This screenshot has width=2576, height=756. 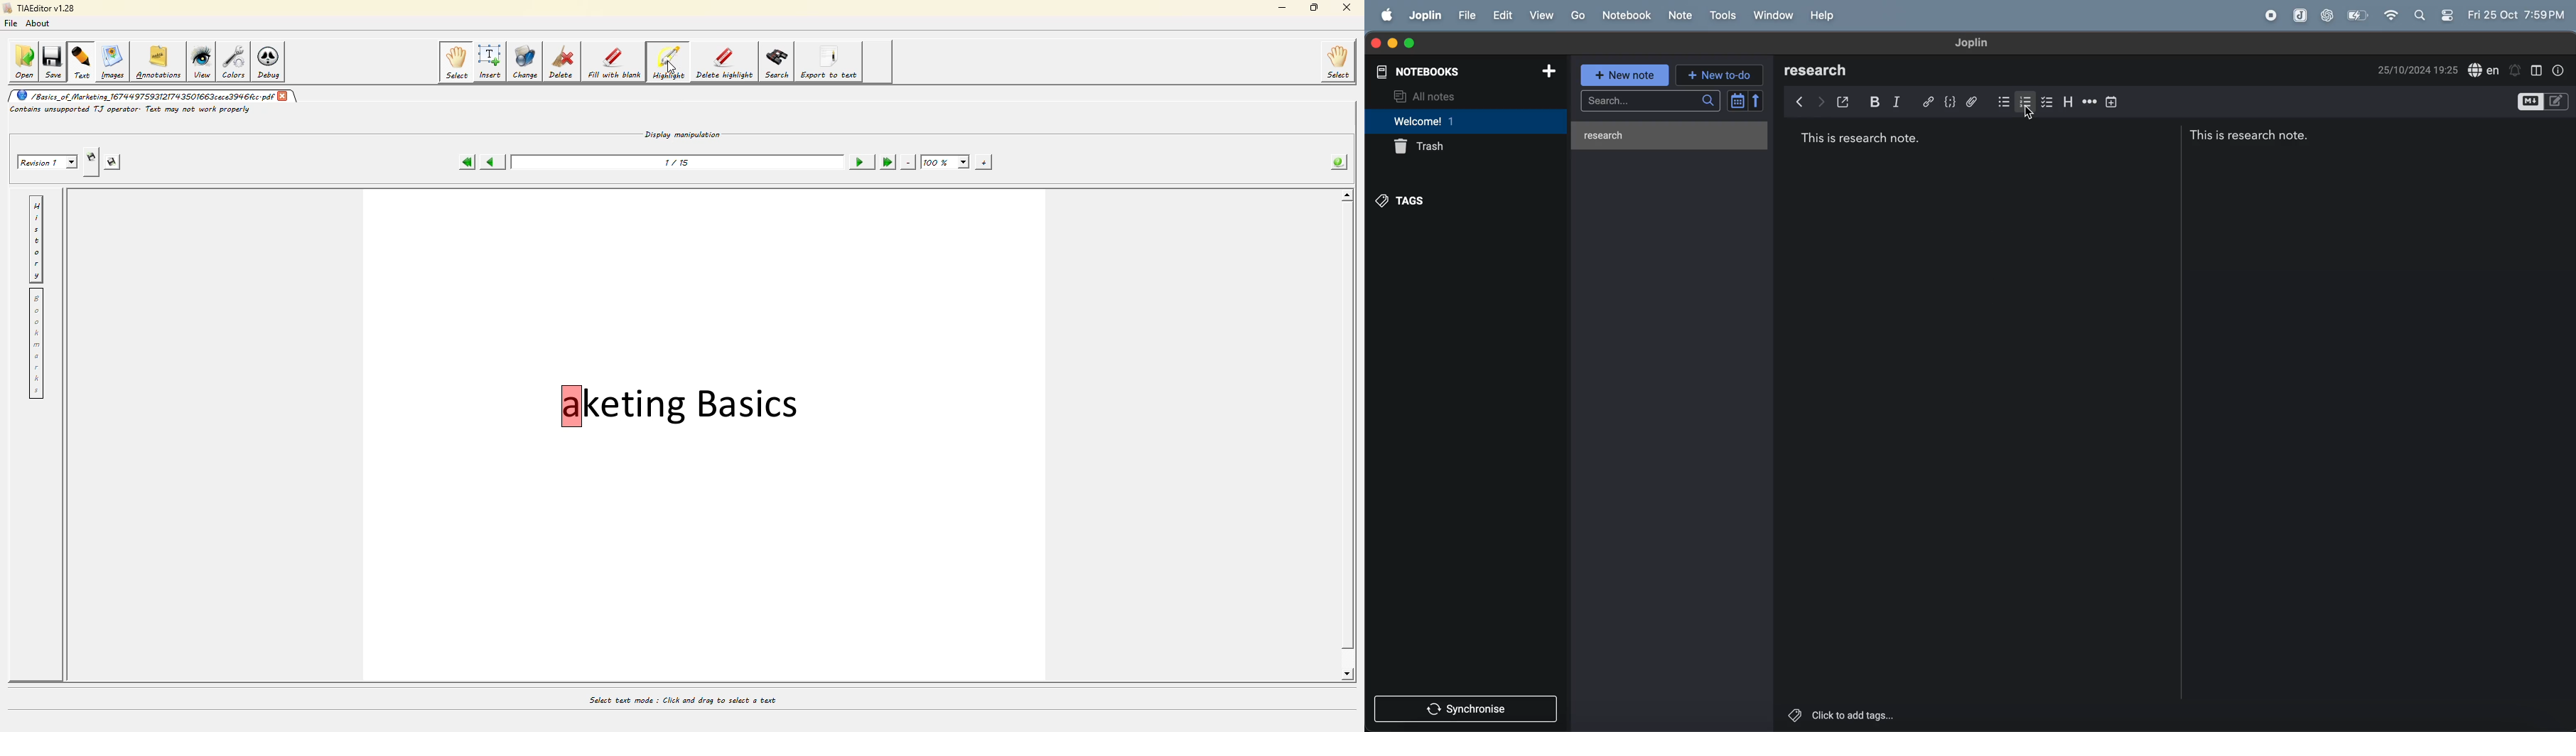 What do you see at coordinates (2416, 71) in the screenshot?
I see `25/10/2024 19:25` at bounding box center [2416, 71].